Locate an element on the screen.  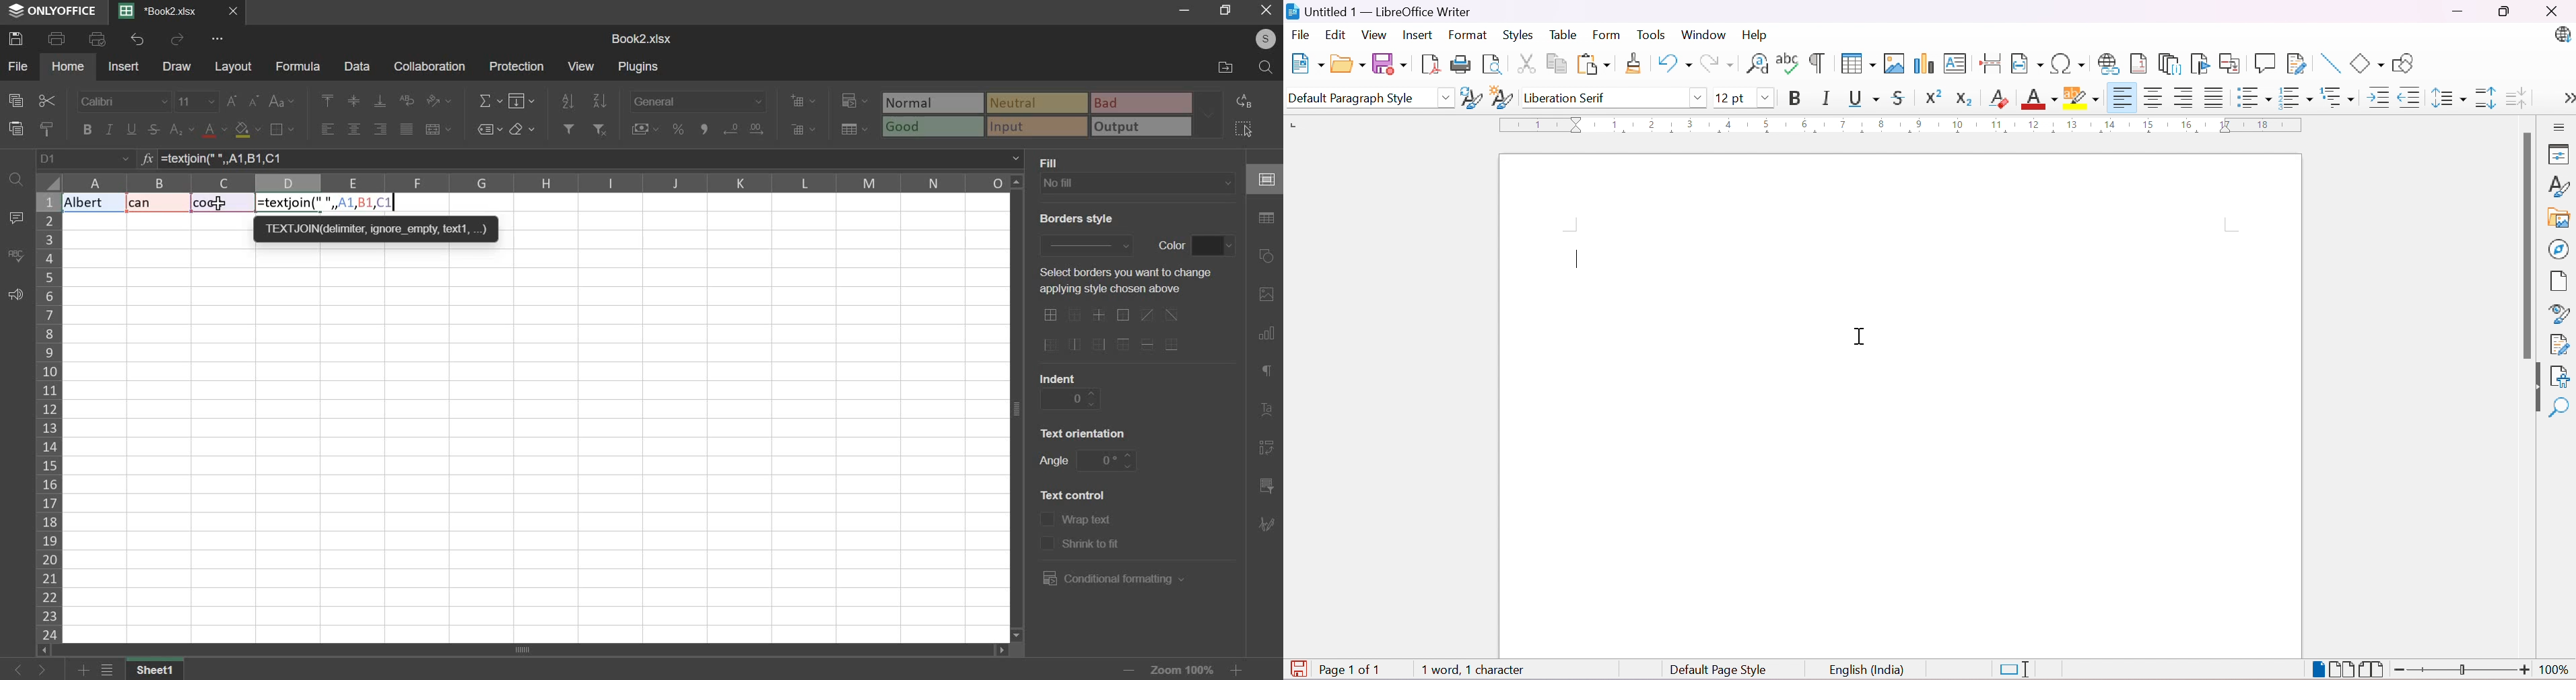
file location is located at coordinates (1224, 69).